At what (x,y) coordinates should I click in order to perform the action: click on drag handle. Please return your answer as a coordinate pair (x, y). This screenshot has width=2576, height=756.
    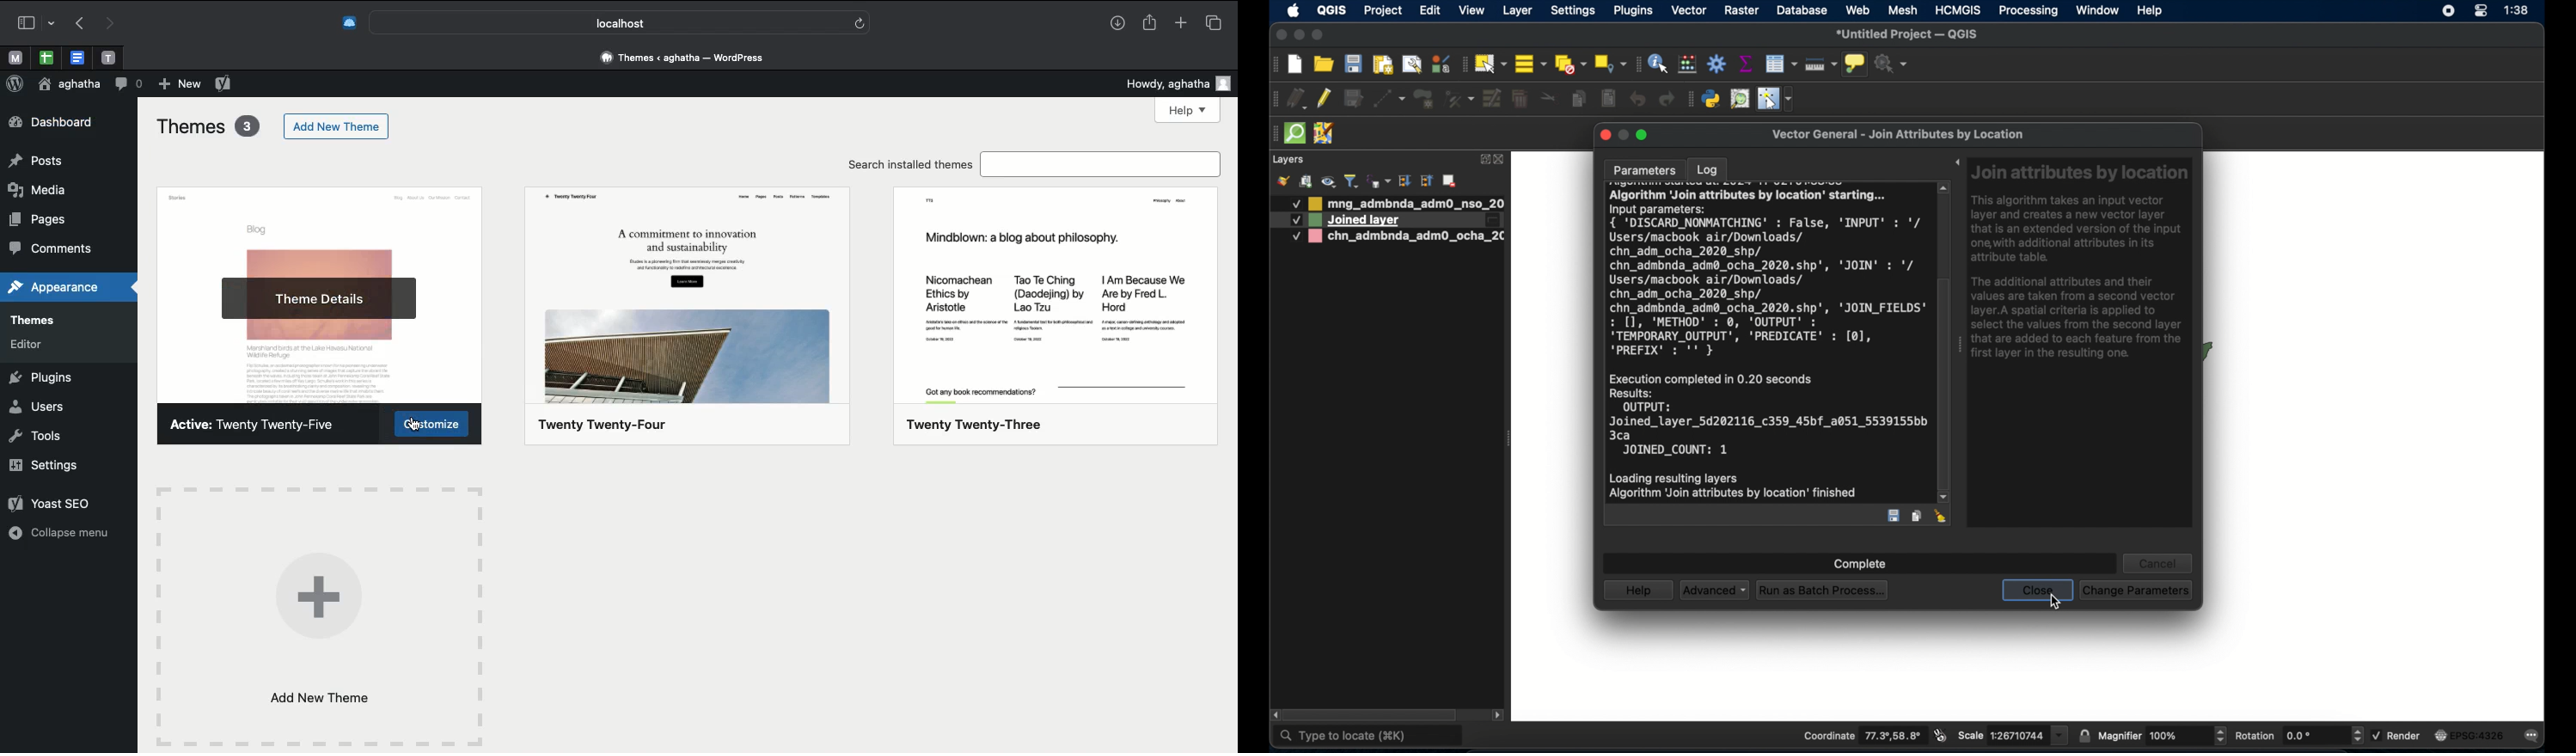
    Looking at the image, I should click on (1273, 132).